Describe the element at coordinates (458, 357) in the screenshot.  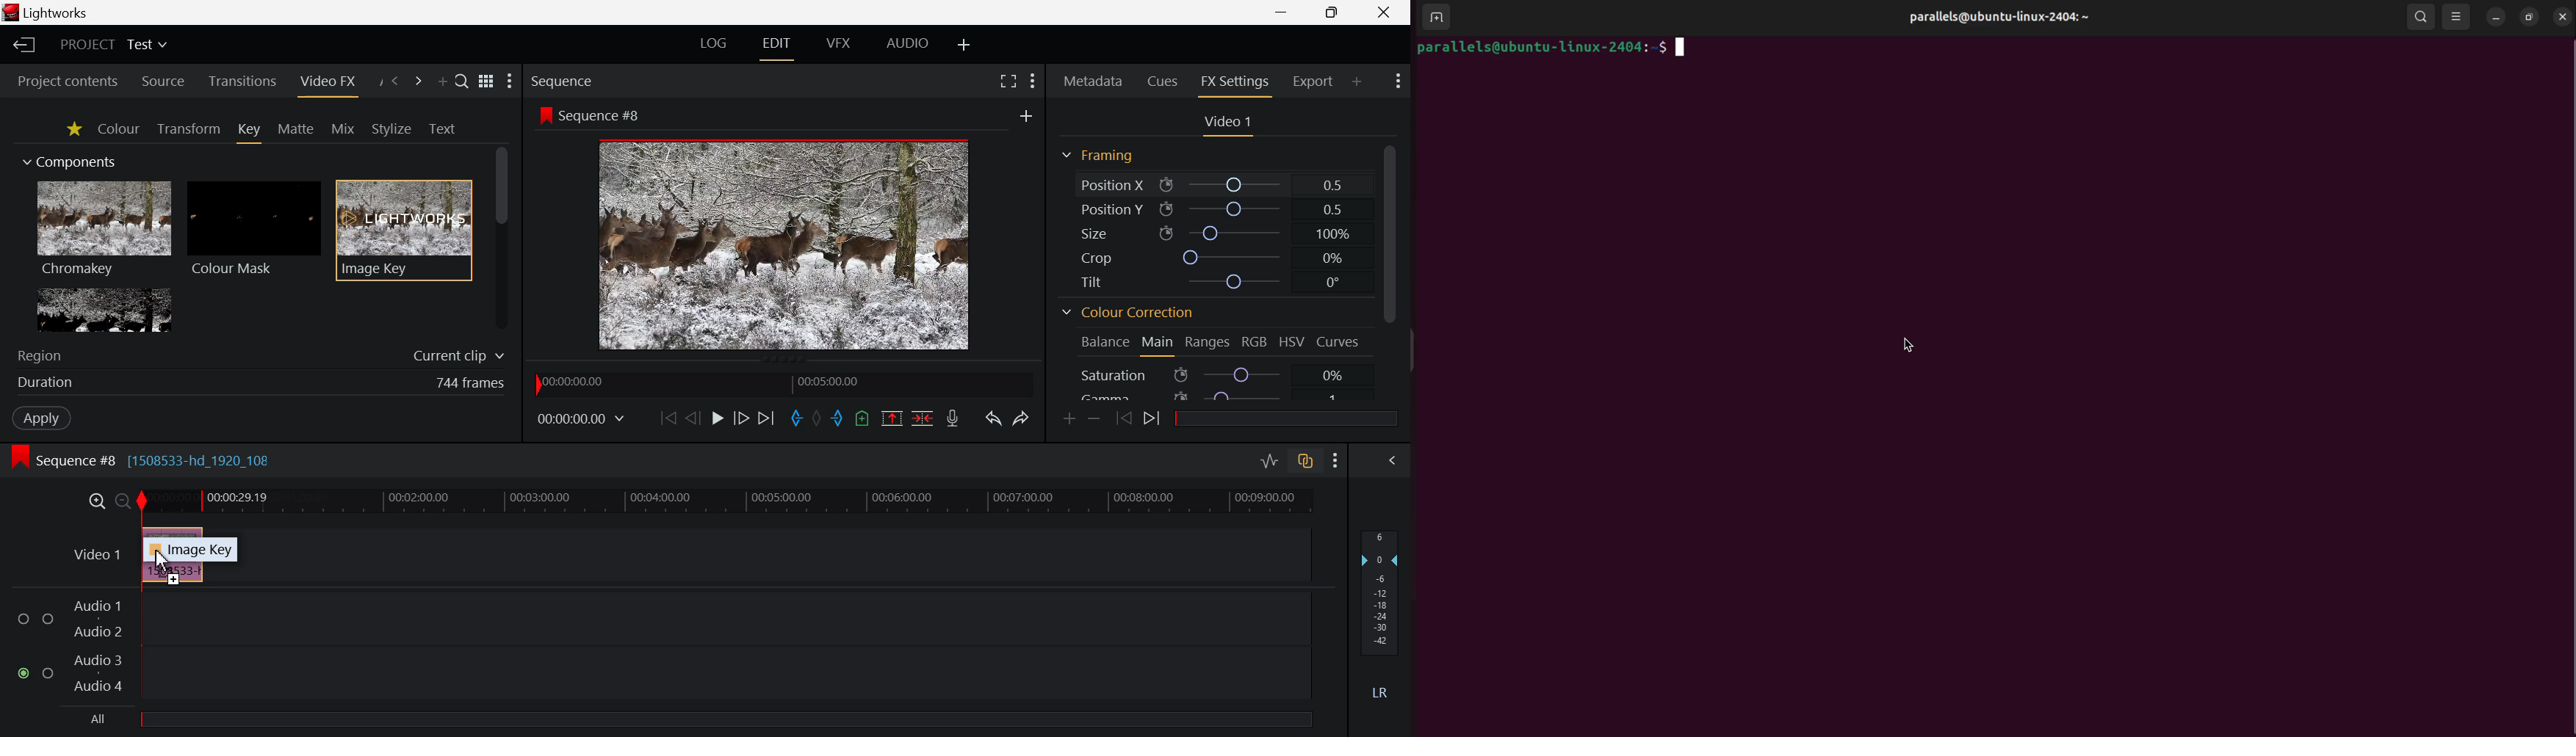
I see `Current clip` at that location.